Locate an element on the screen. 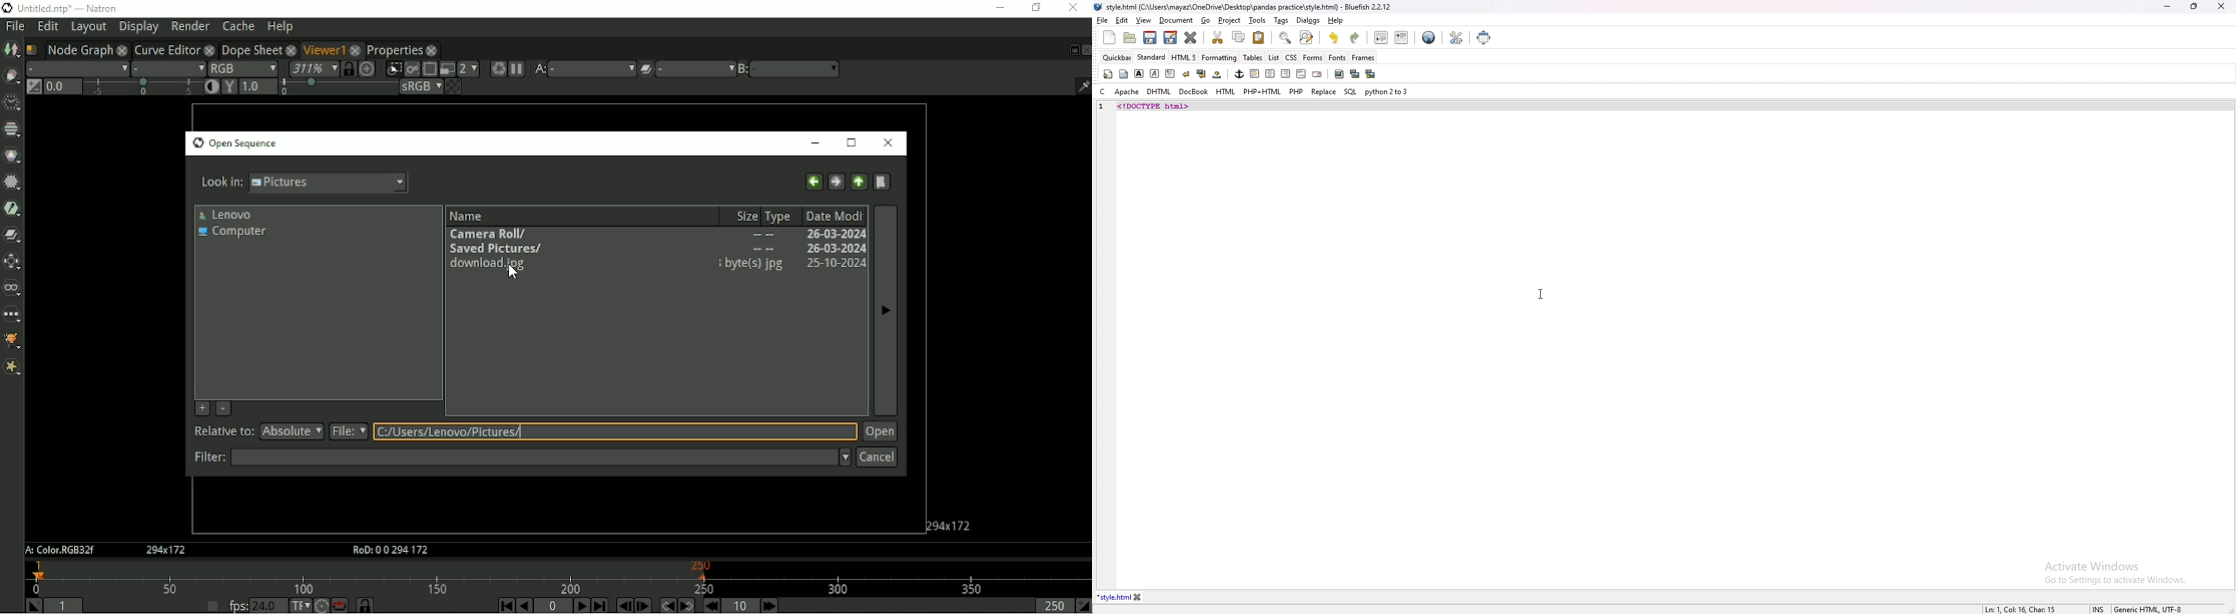 This screenshot has height=616, width=2240. right indent is located at coordinates (1284, 73).